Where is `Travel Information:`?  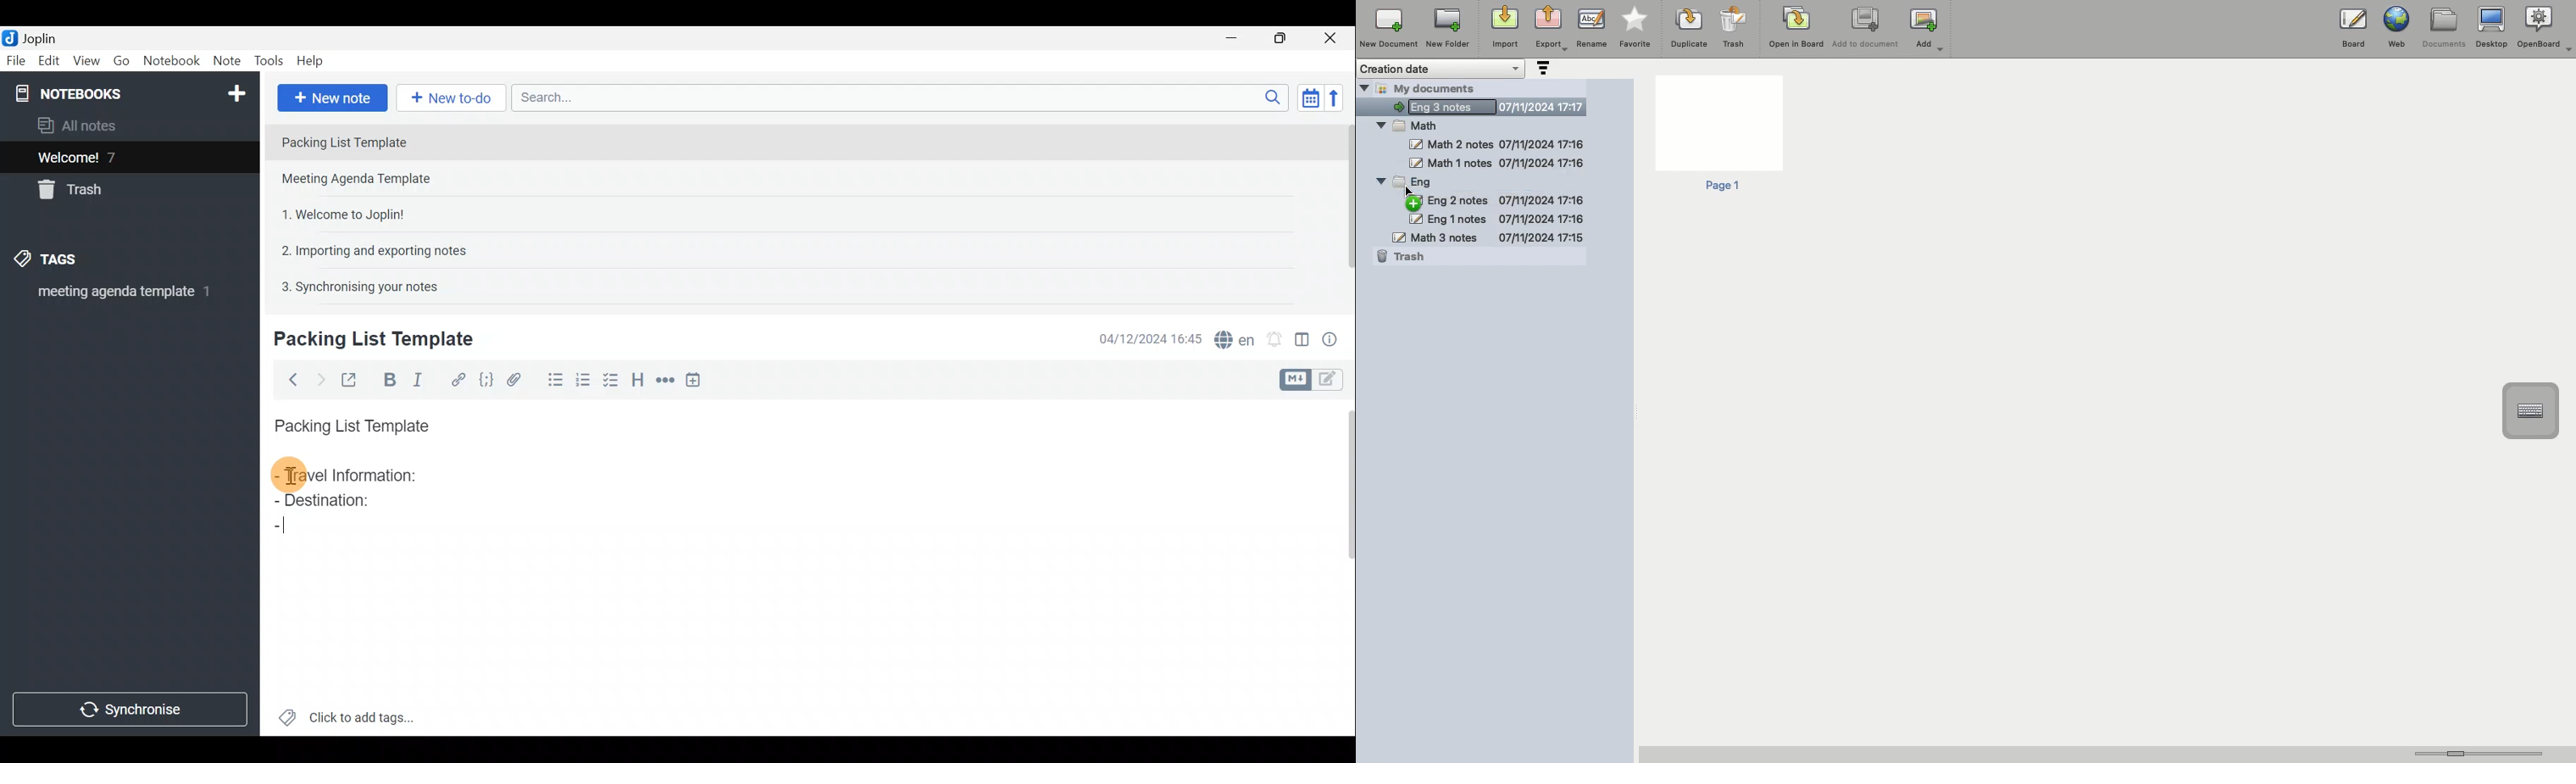
Travel Information: is located at coordinates (358, 477).